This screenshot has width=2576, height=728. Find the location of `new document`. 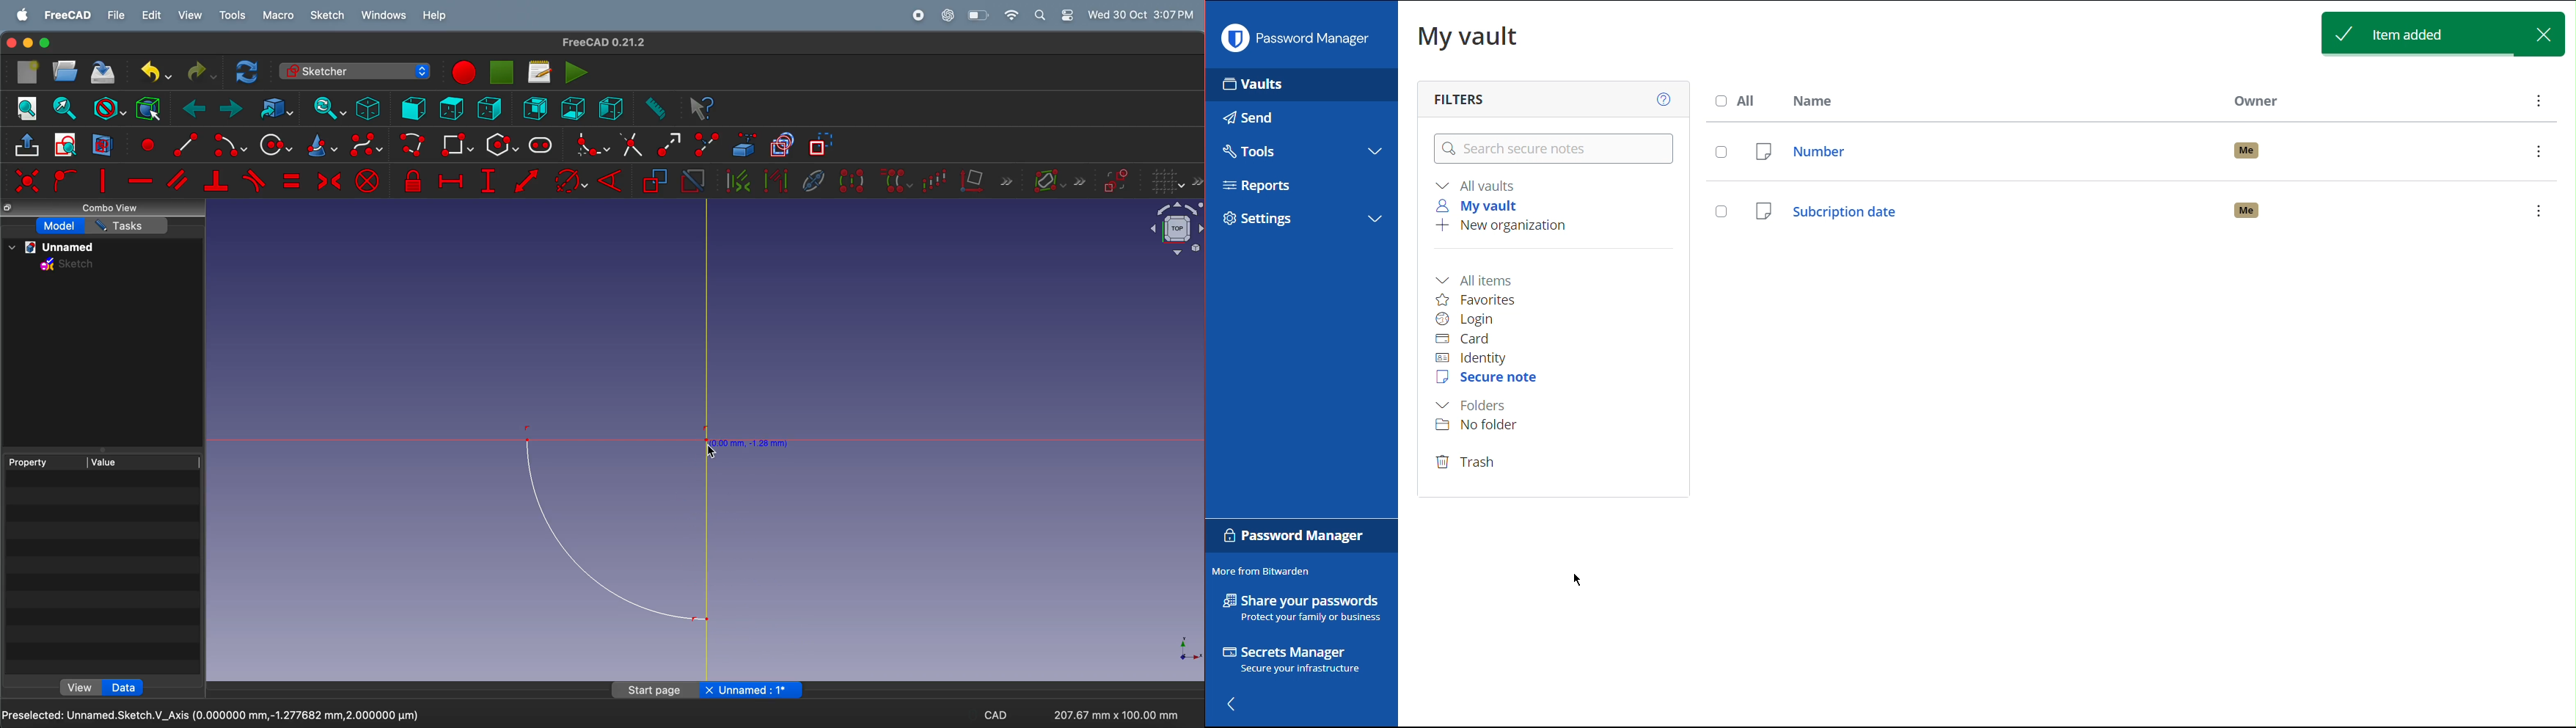

new document is located at coordinates (29, 72).